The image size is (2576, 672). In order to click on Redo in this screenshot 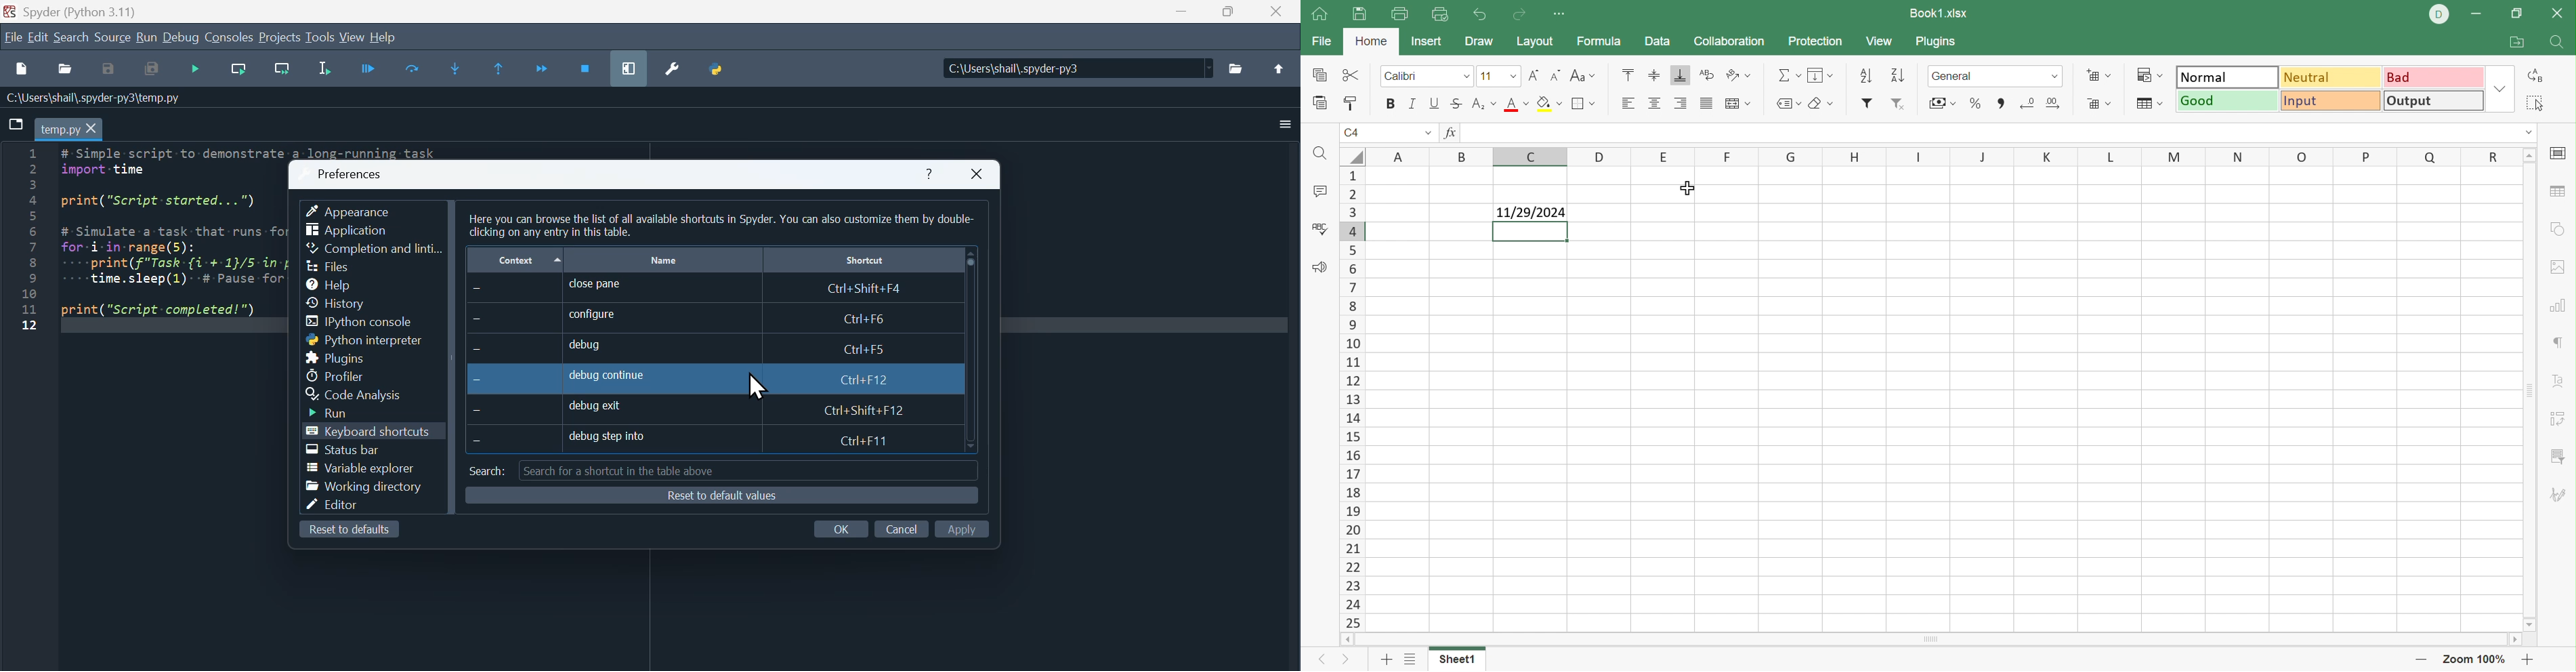, I will do `click(1519, 16)`.